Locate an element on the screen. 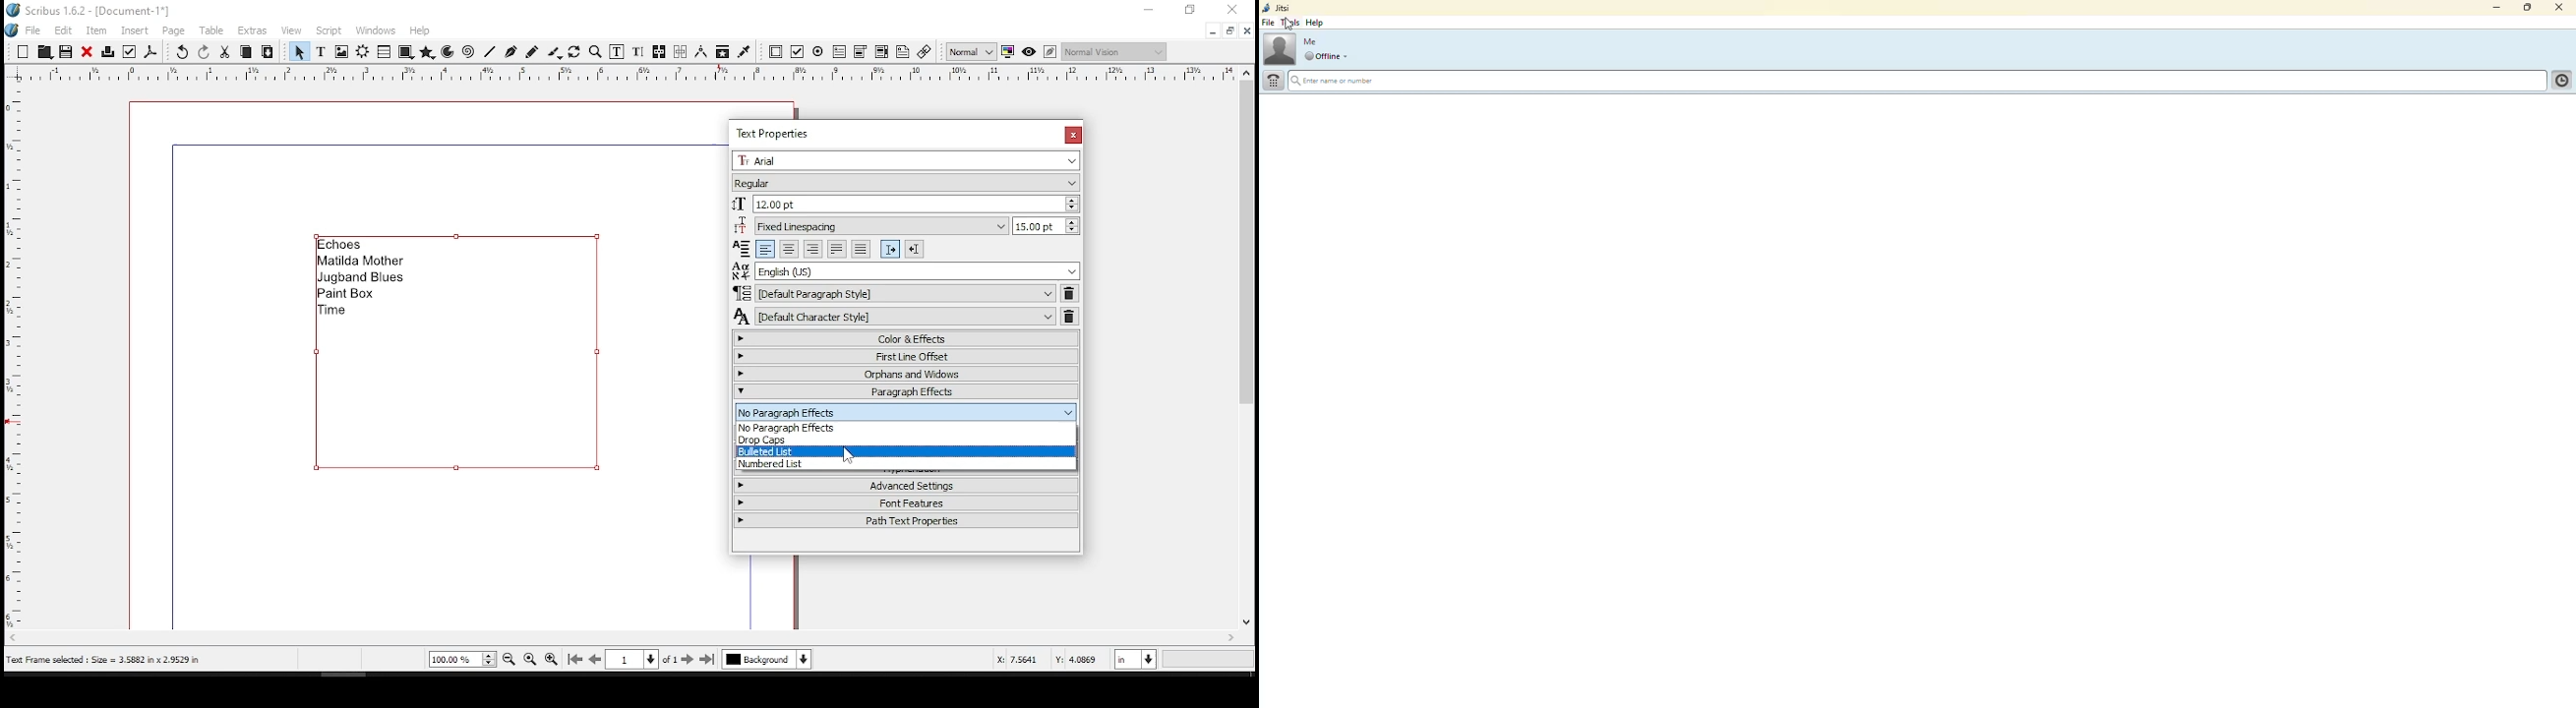  help is located at coordinates (1316, 23).